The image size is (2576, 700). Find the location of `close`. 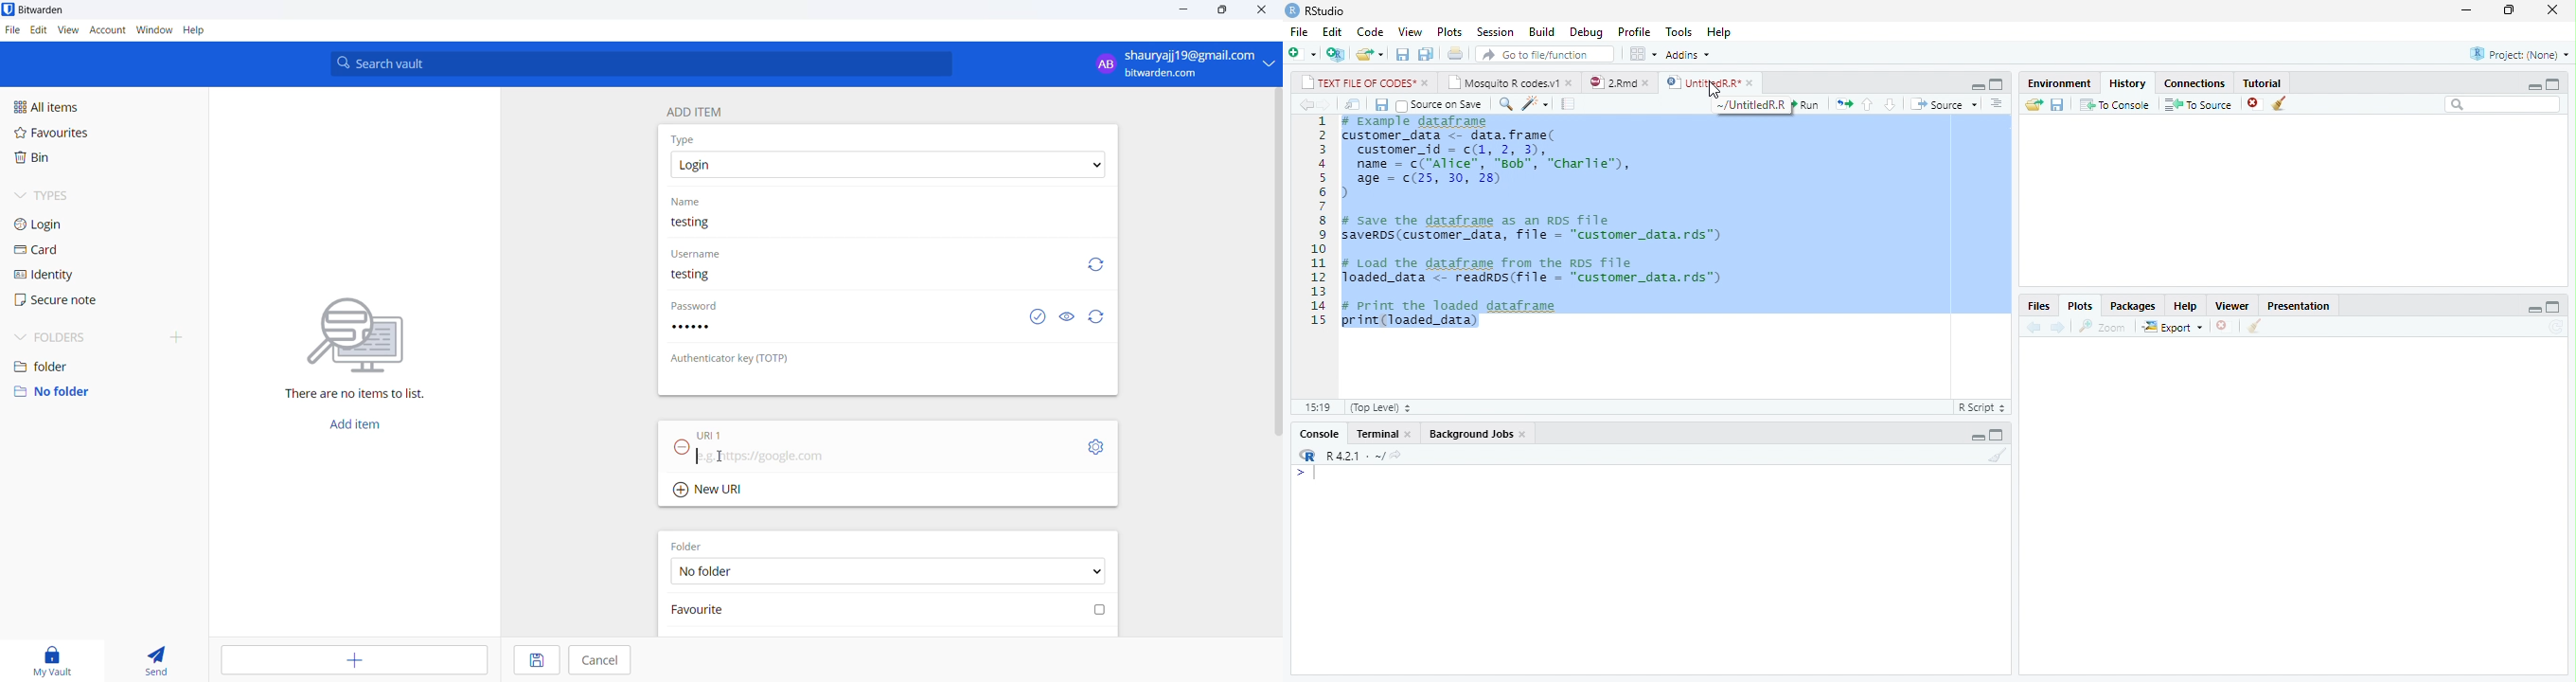

close is located at coordinates (1410, 435).